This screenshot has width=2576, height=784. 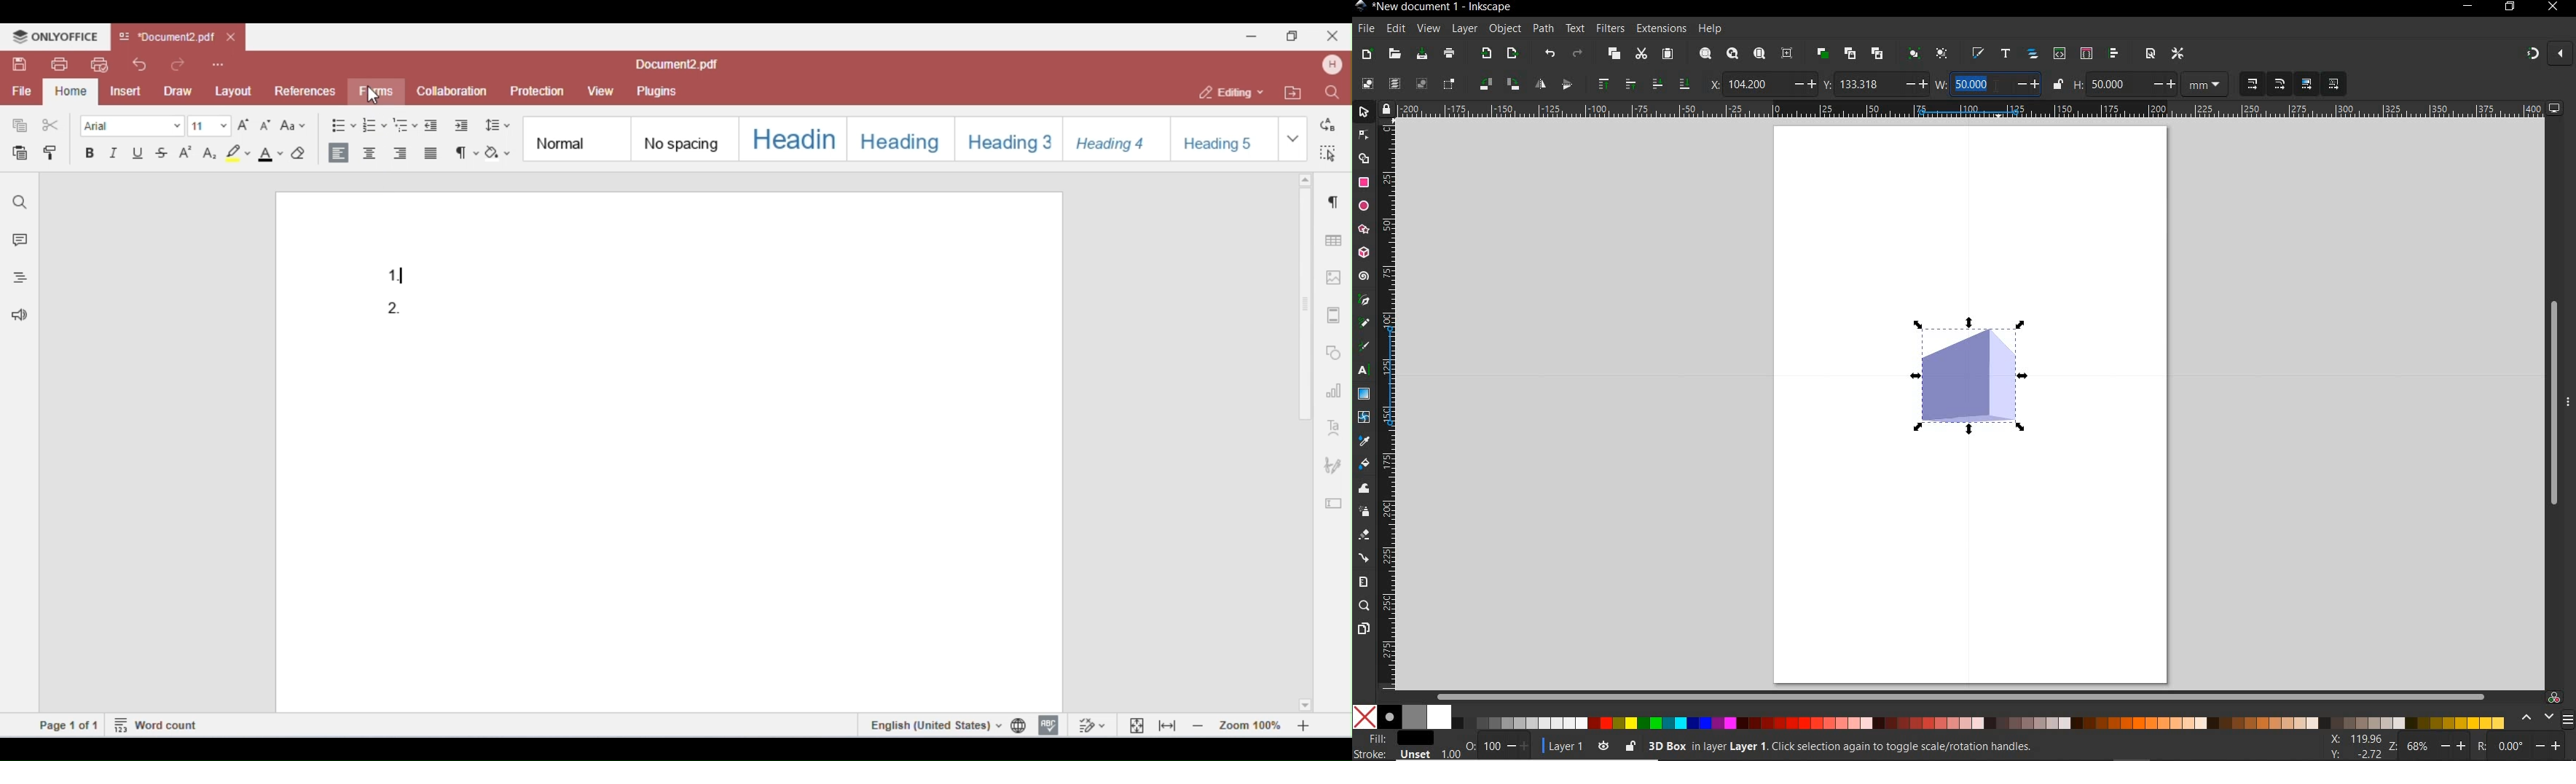 What do you see at coordinates (1969, 377) in the screenshot?
I see `shape` at bounding box center [1969, 377].